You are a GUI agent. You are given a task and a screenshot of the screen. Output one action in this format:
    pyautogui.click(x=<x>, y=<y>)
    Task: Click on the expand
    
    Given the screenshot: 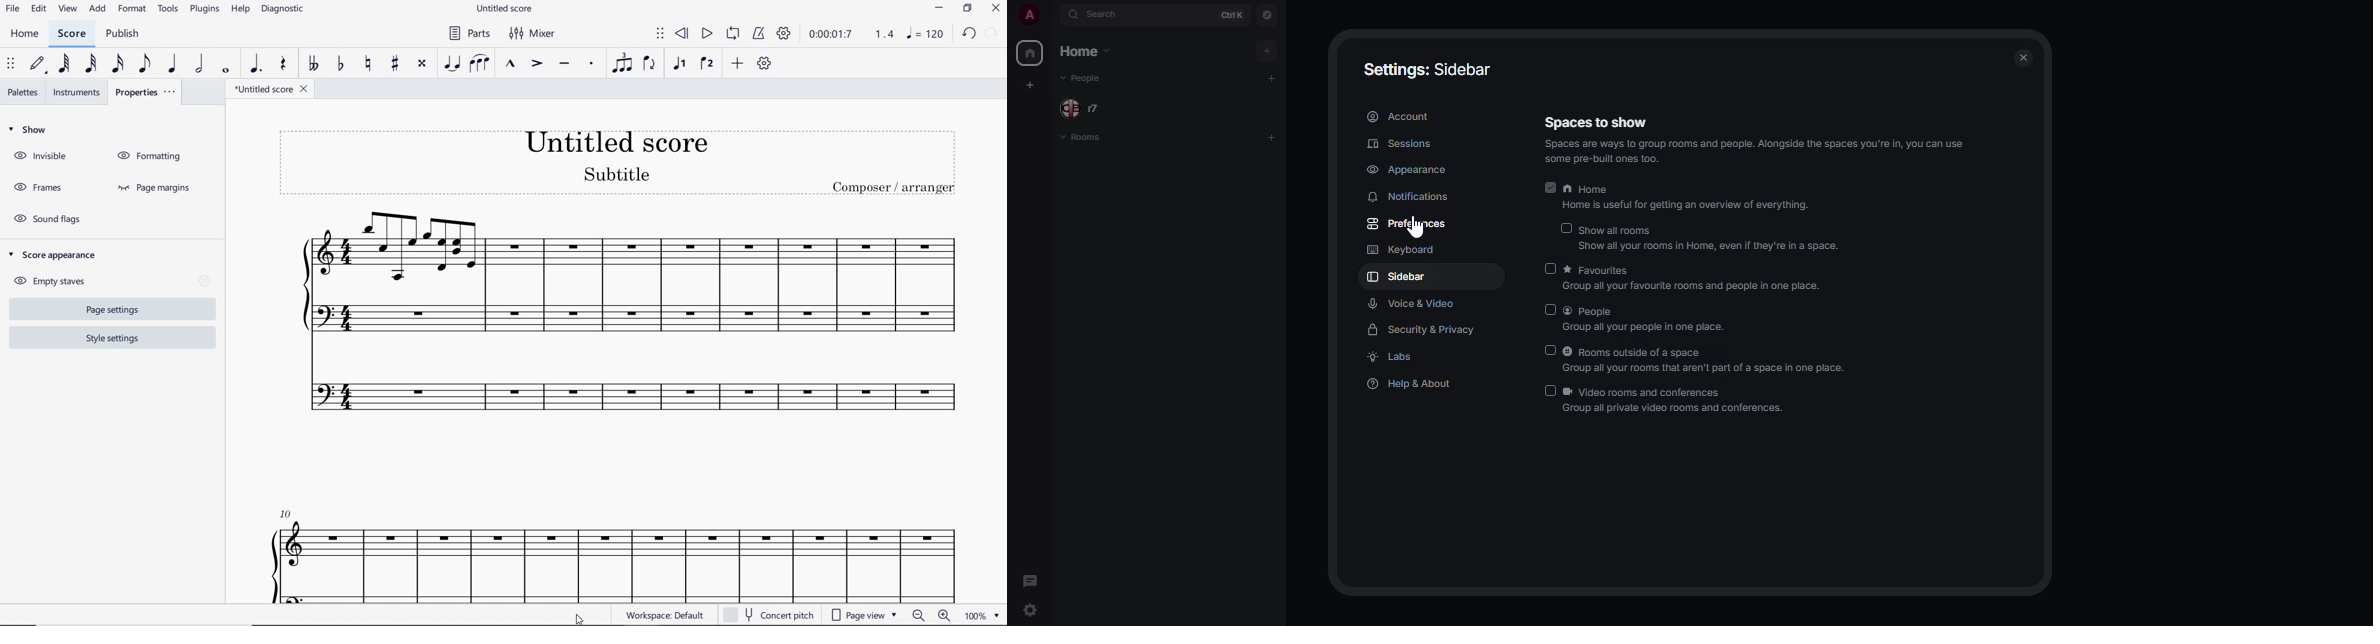 What is the action you would take?
    pyautogui.click(x=1053, y=15)
    